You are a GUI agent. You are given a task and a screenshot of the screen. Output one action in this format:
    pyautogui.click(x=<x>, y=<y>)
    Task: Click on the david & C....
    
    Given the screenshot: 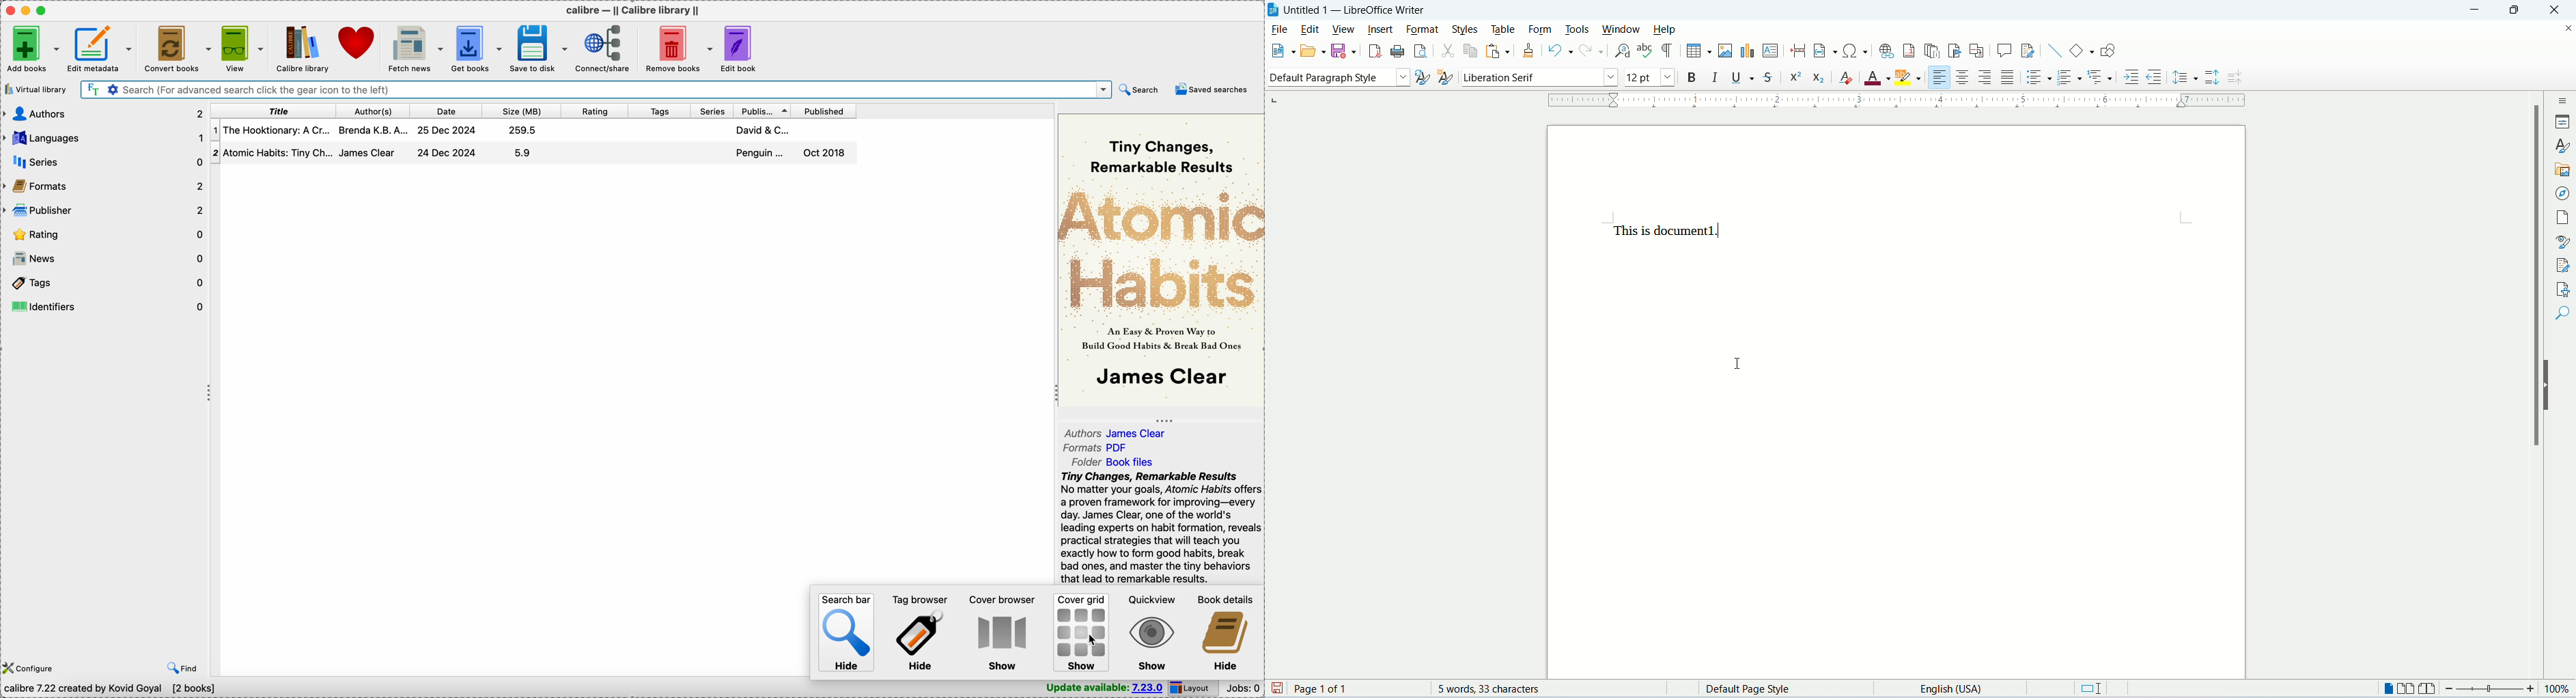 What is the action you would take?
    pyautogui.click(x=762, y=130)
    